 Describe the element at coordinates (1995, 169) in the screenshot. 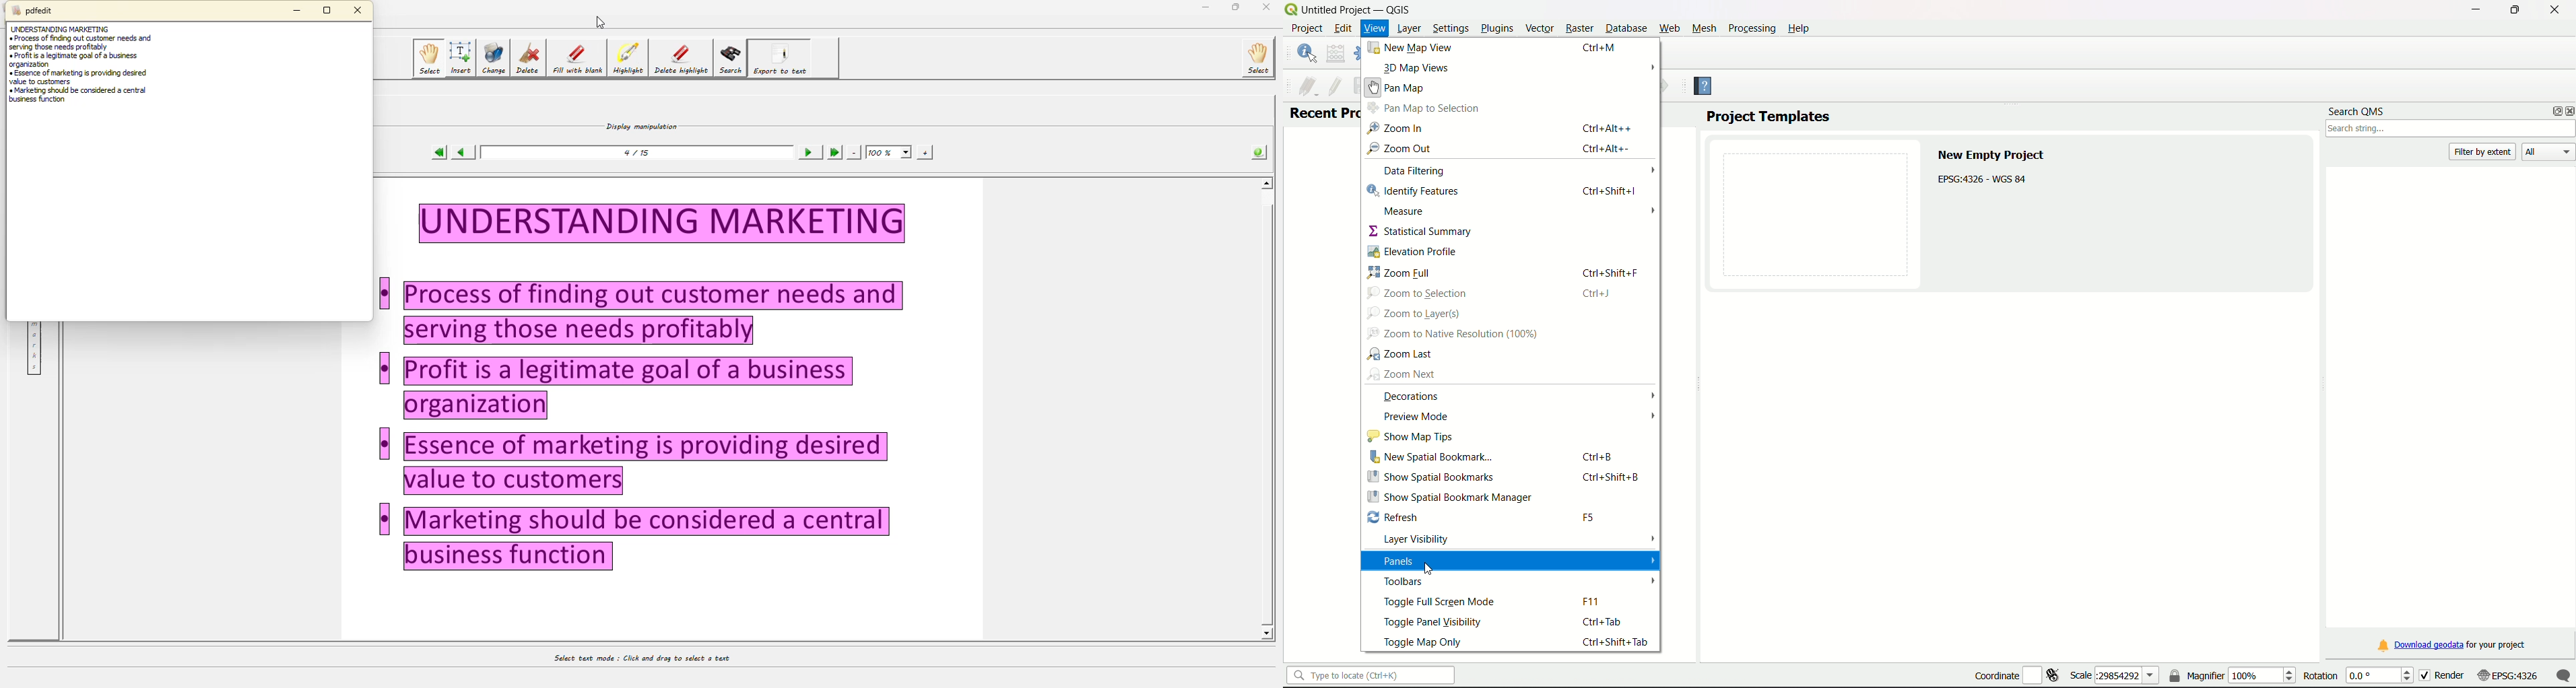

I see `text` at that location.